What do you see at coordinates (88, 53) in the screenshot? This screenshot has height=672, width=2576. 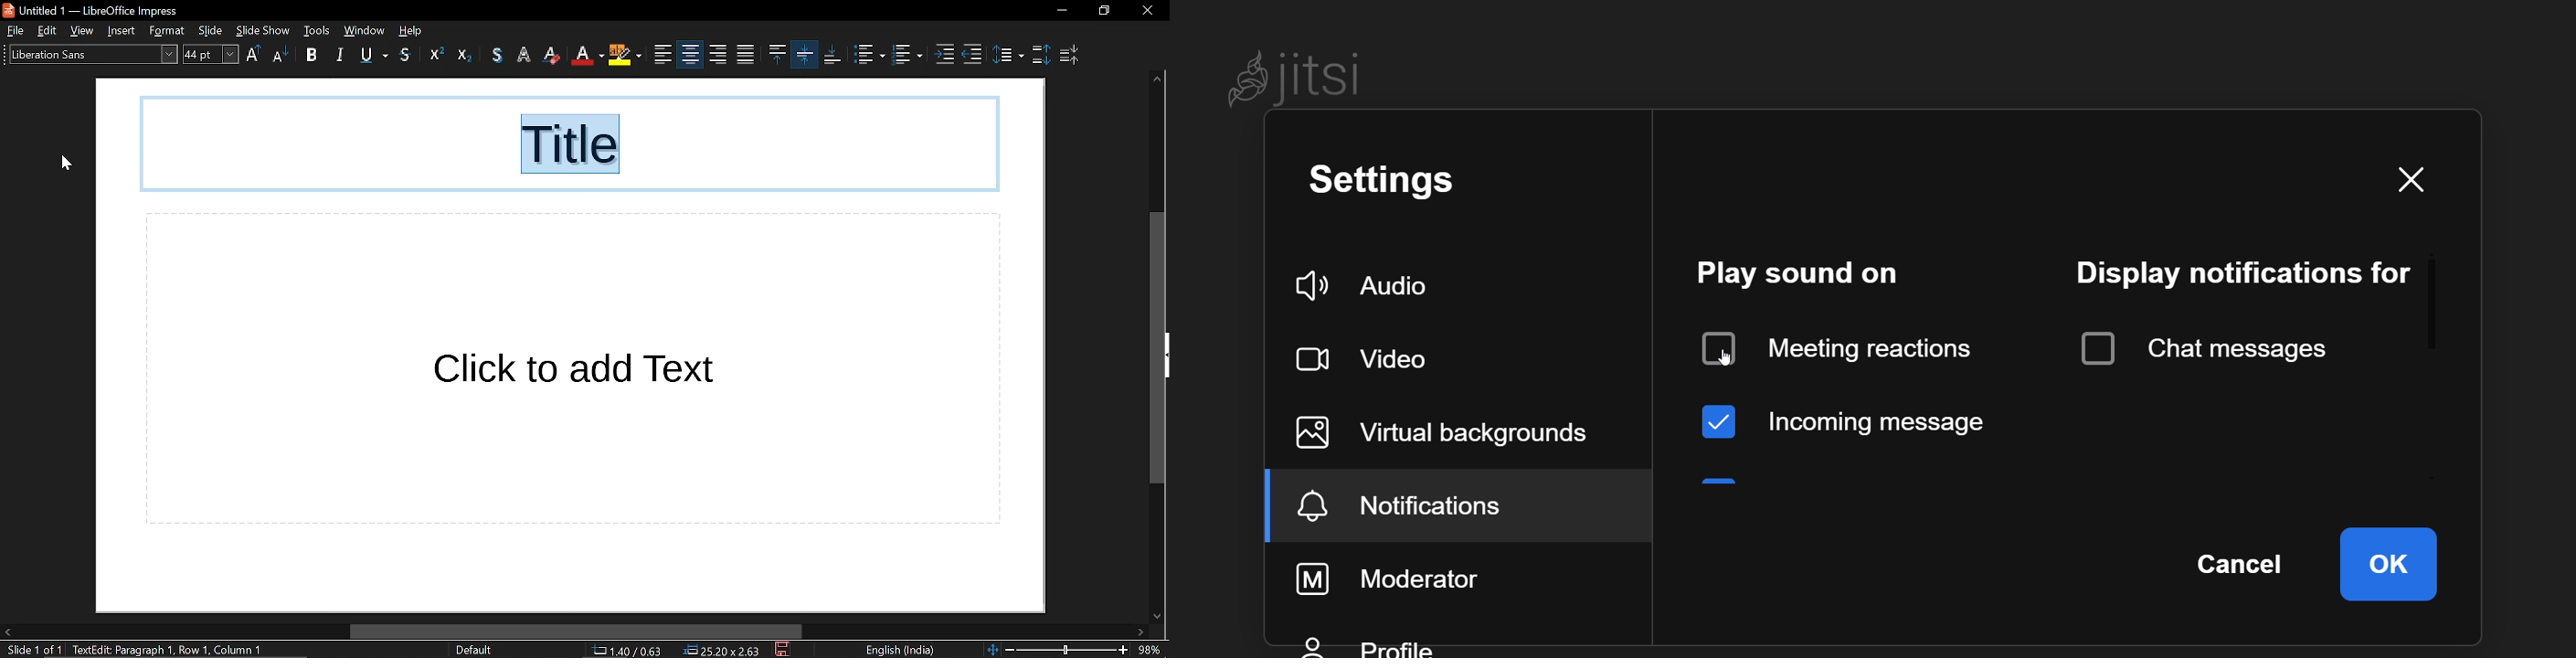 I see `text style` at bounding box center [88, 53].